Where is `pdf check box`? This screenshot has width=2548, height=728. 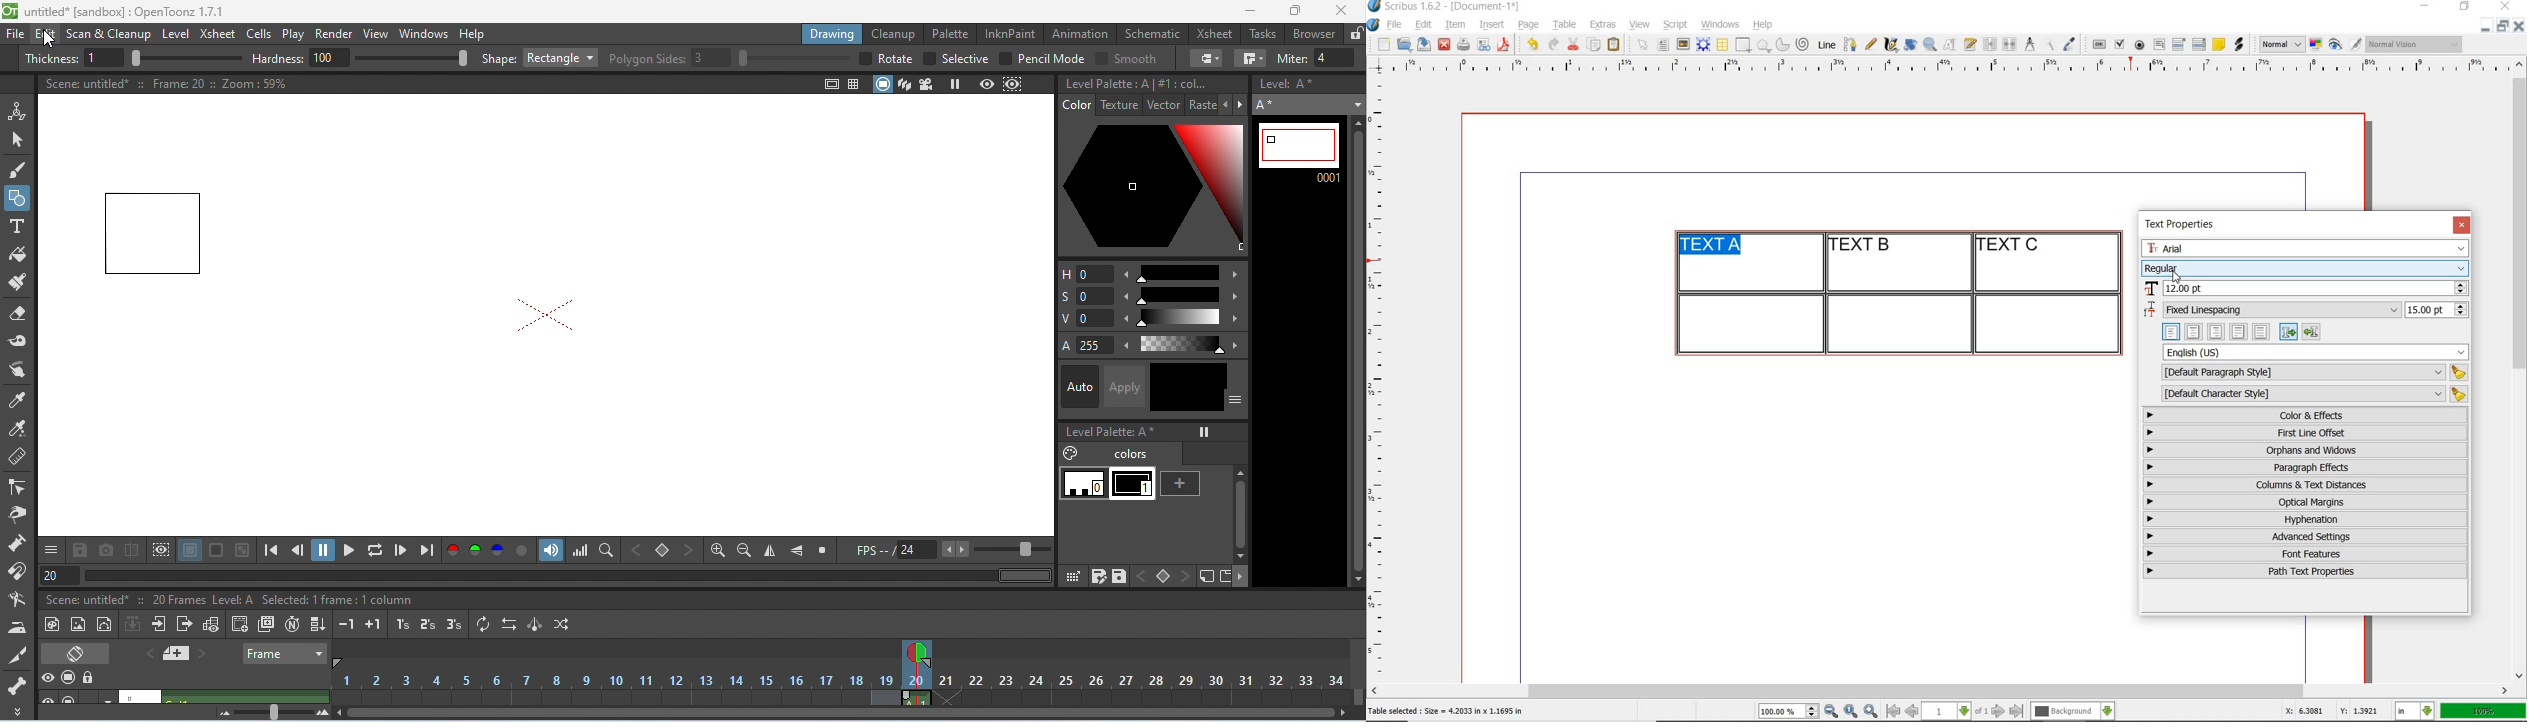
pdf check box is located at coordinates (2119, 45).